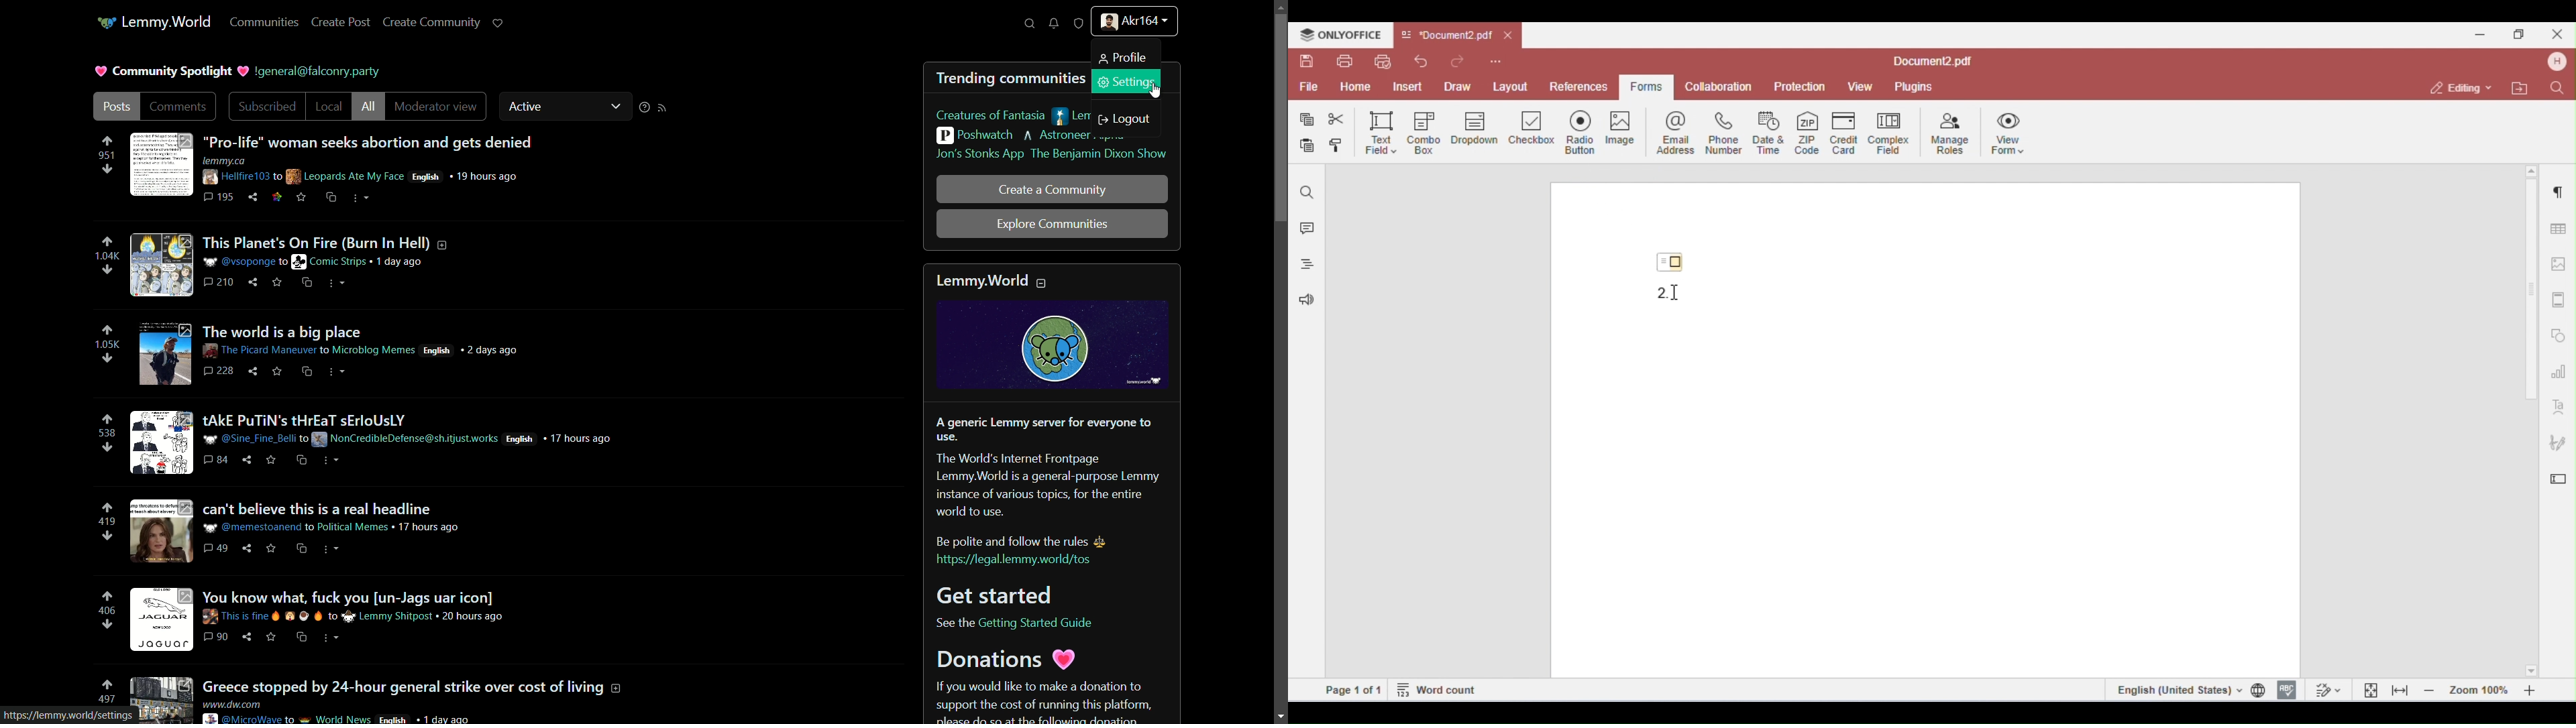 Image resolution: width=2576 pixels, height=728 pixels. Describe the element at coordinates (498, 21) in the screenshot. I see `support lemmy.world` at that location.